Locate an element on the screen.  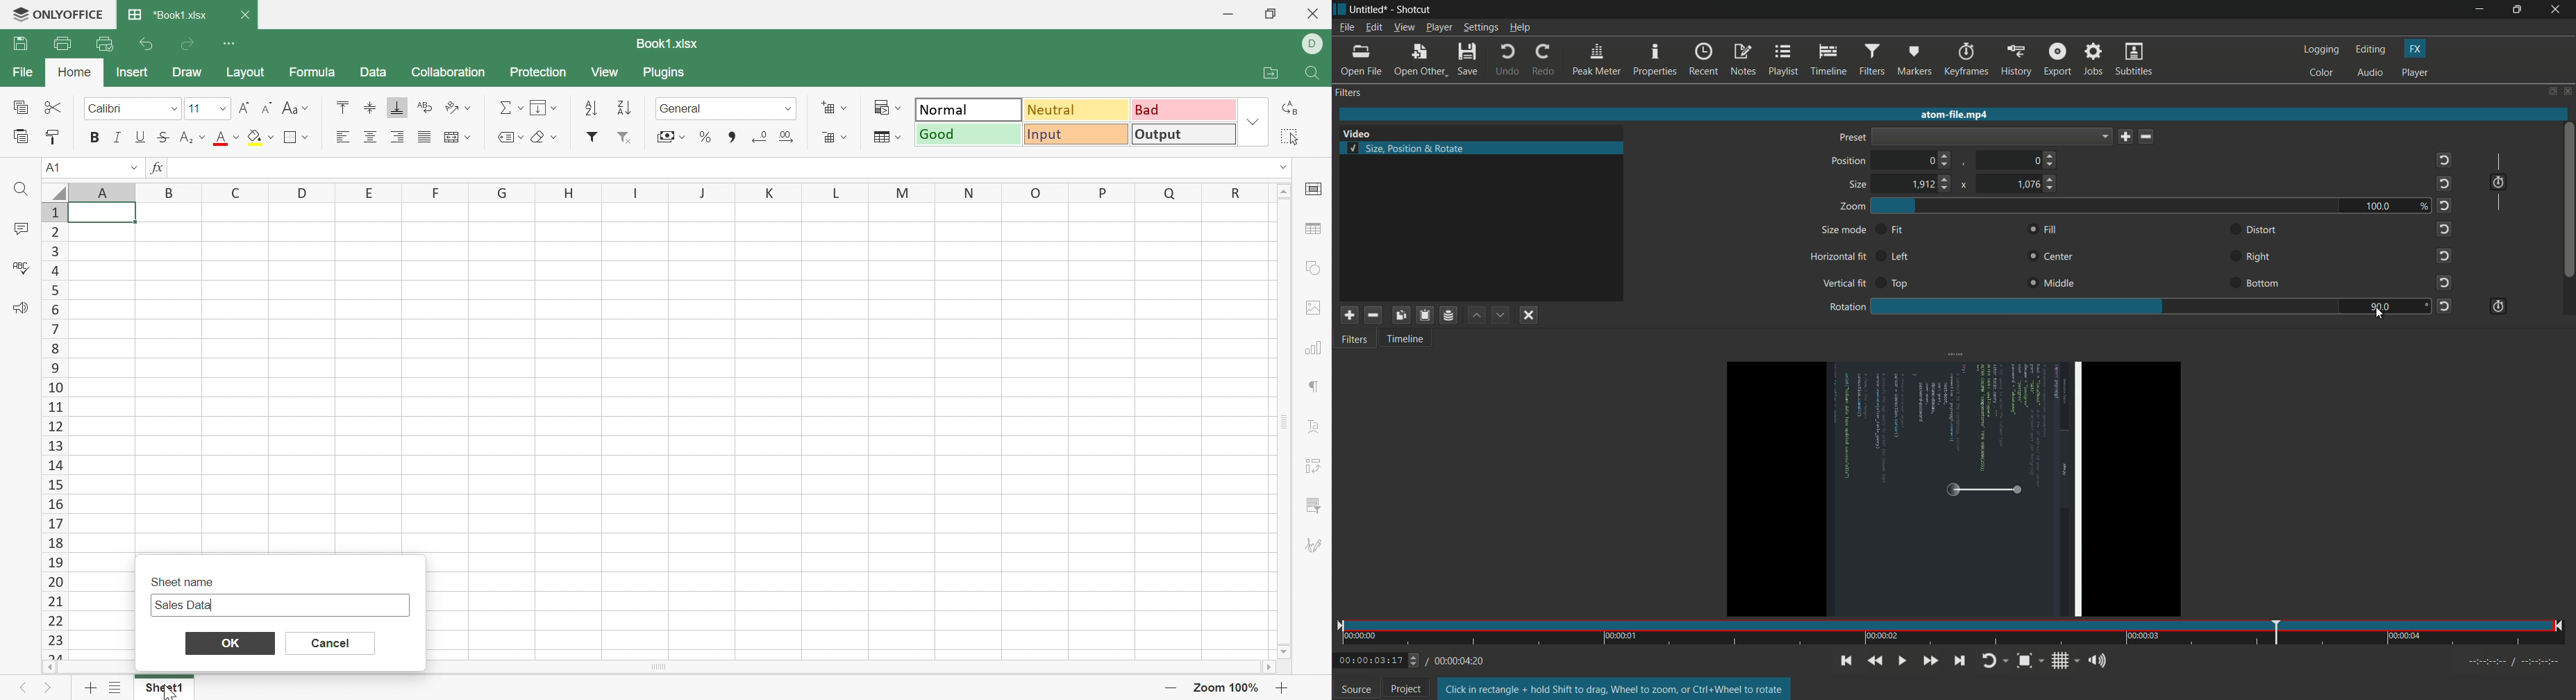
fx is located at coordinates (157, 167).